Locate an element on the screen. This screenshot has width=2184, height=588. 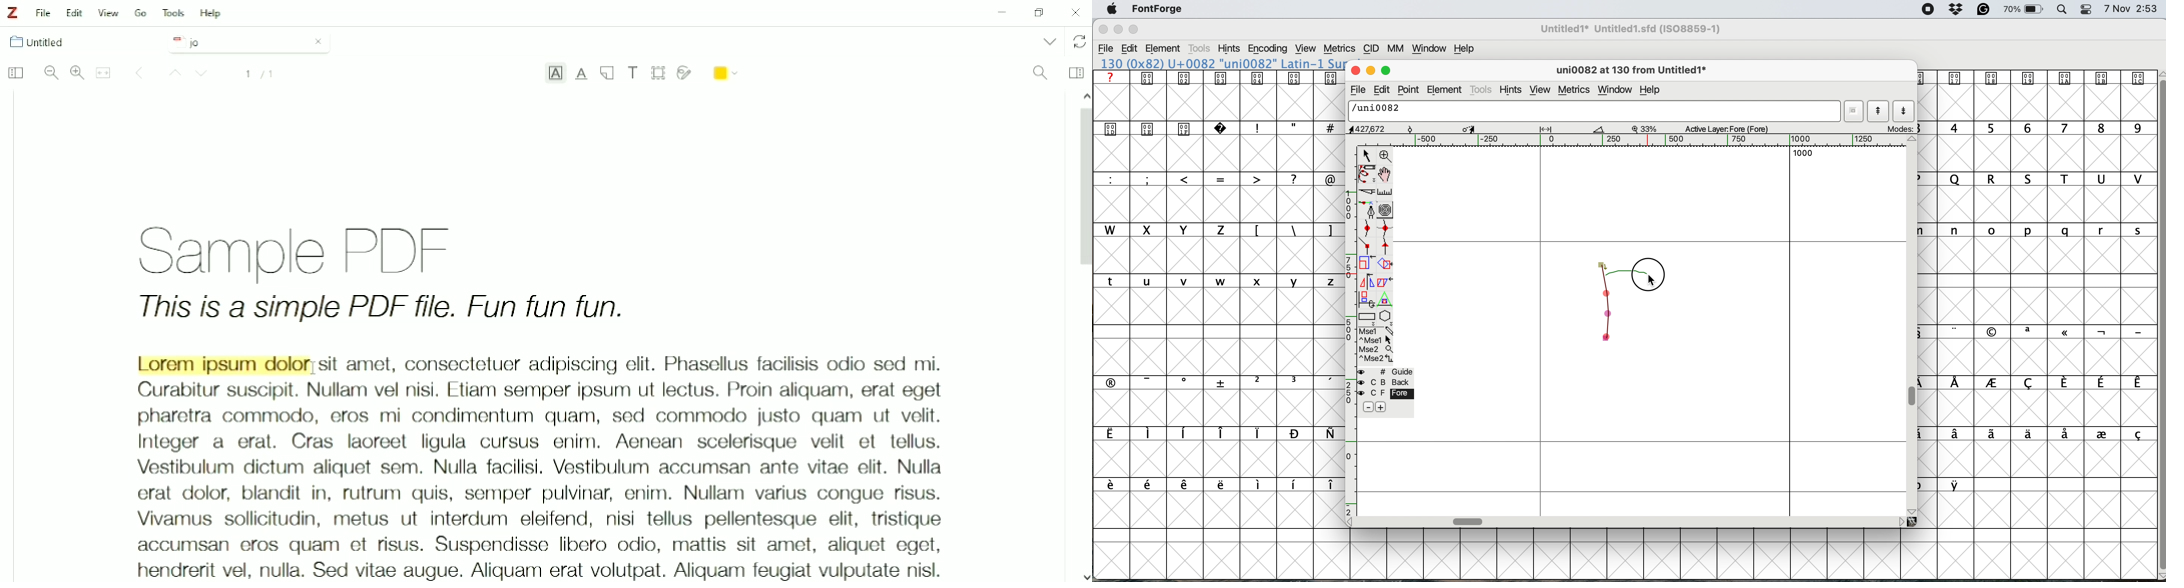
show previous letter is located at coordinates (1878, 111).